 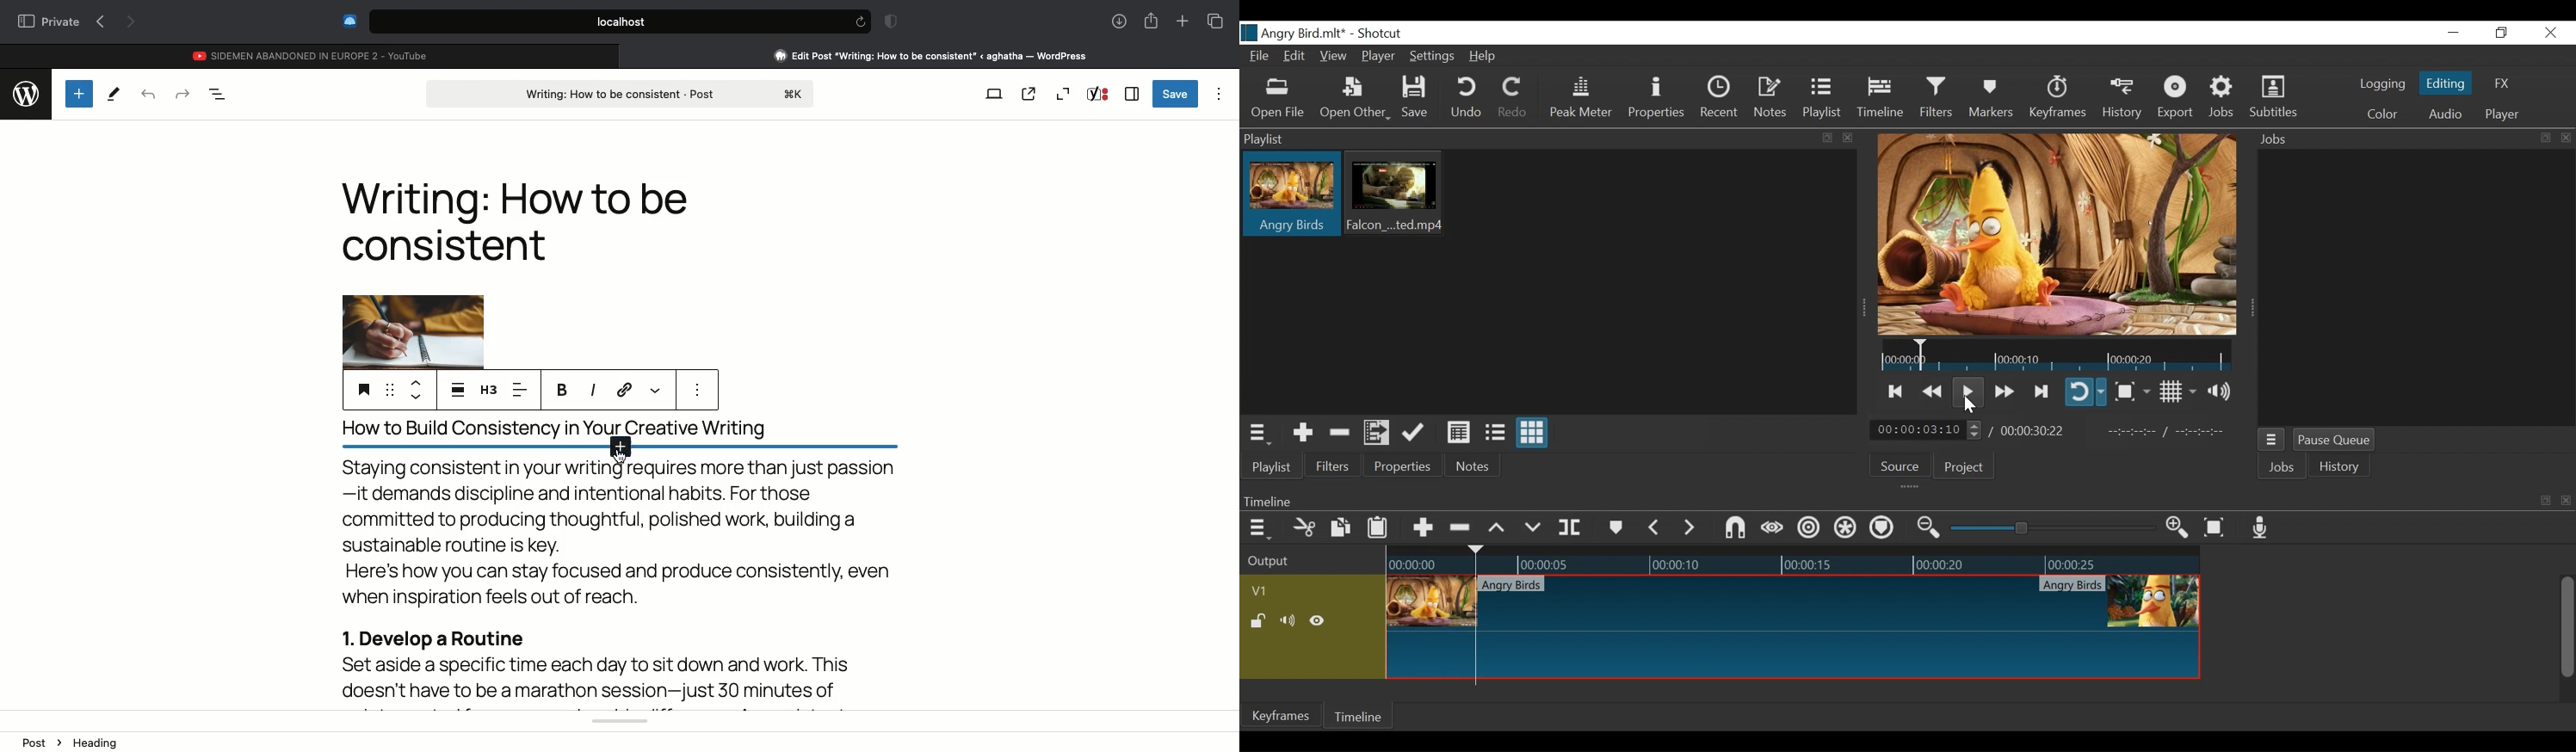 What do you see at coordinates (1617, 526) in the screenshot?
I see `Markers` at bounding box center [1617, 526].